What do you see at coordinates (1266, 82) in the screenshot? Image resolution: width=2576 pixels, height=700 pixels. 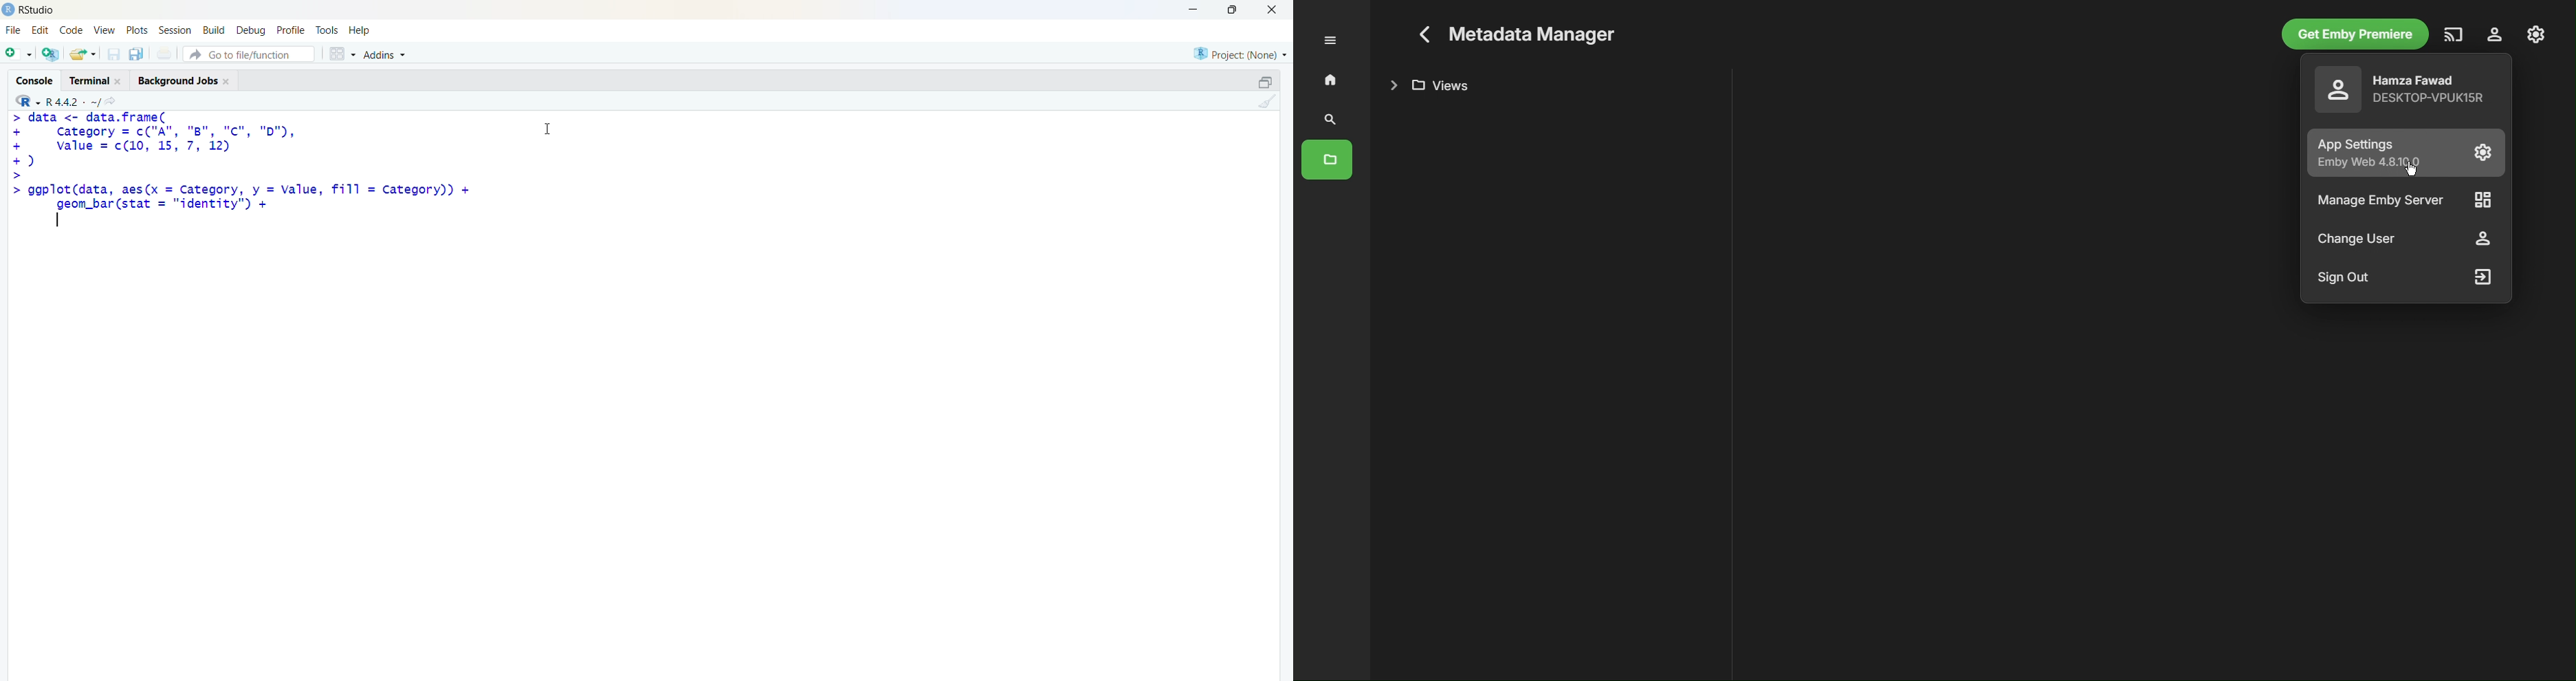 I see `maximize` at bounding box center [1266, 82].